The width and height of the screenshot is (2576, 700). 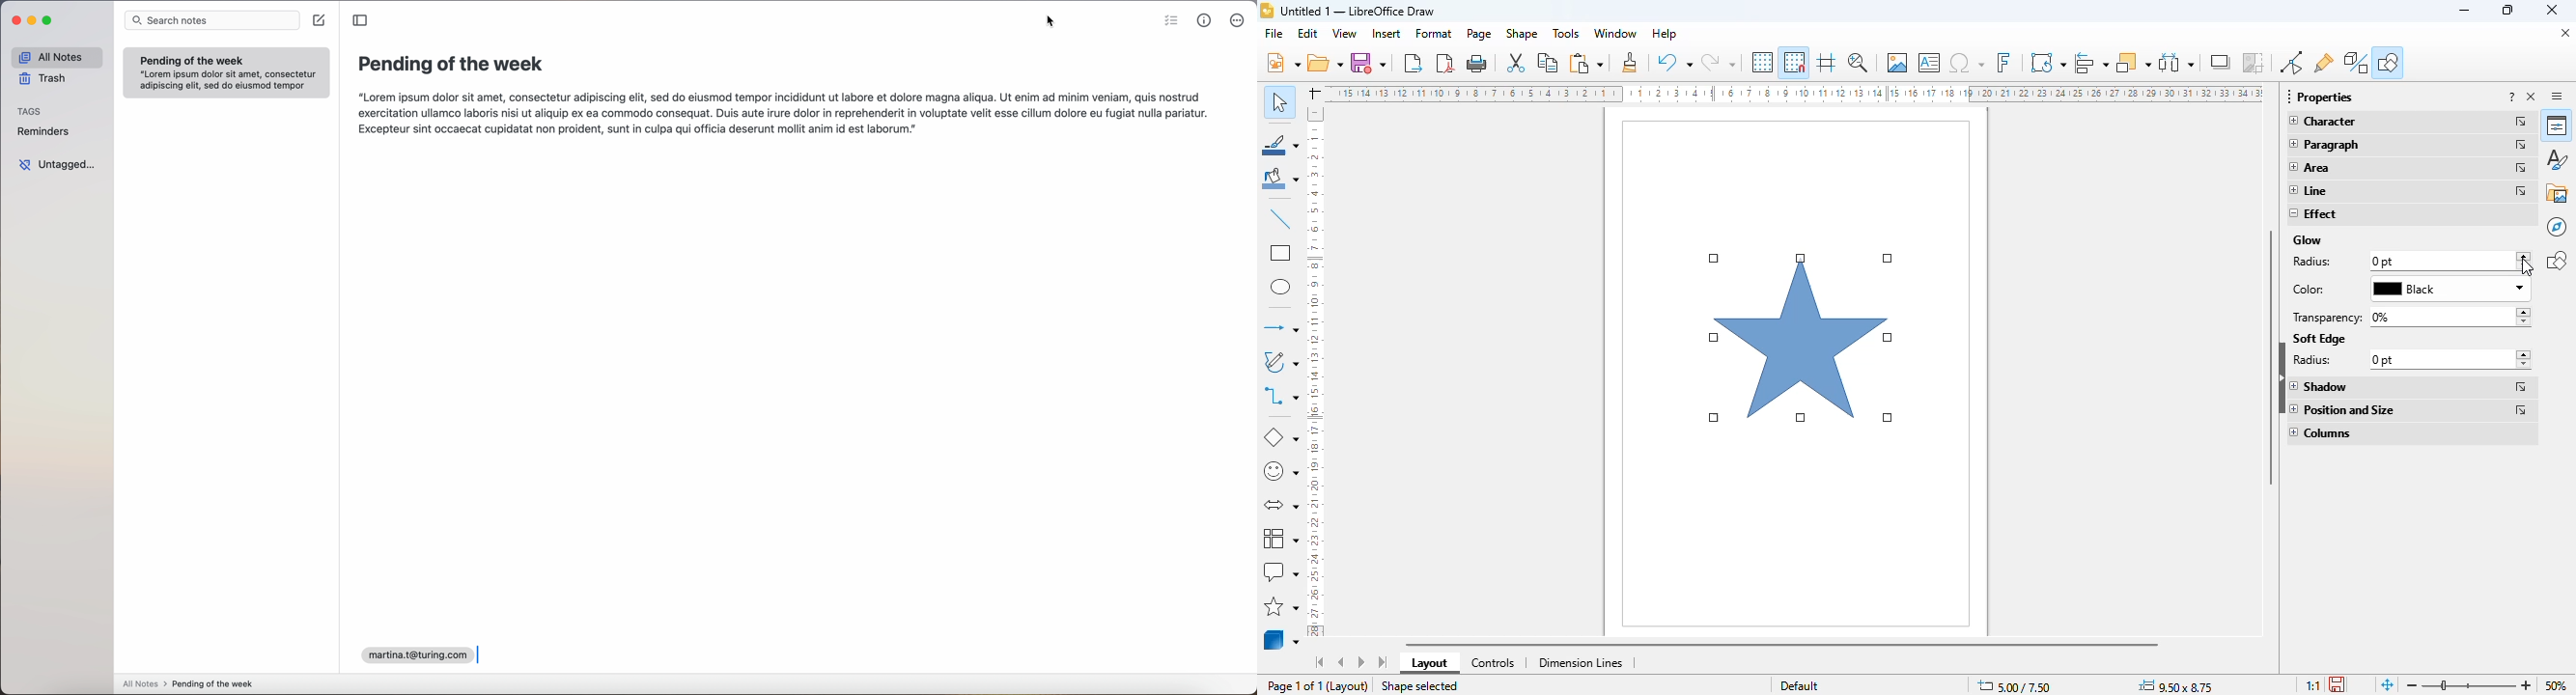 I want to click on print, so click(x=1477, y=64).